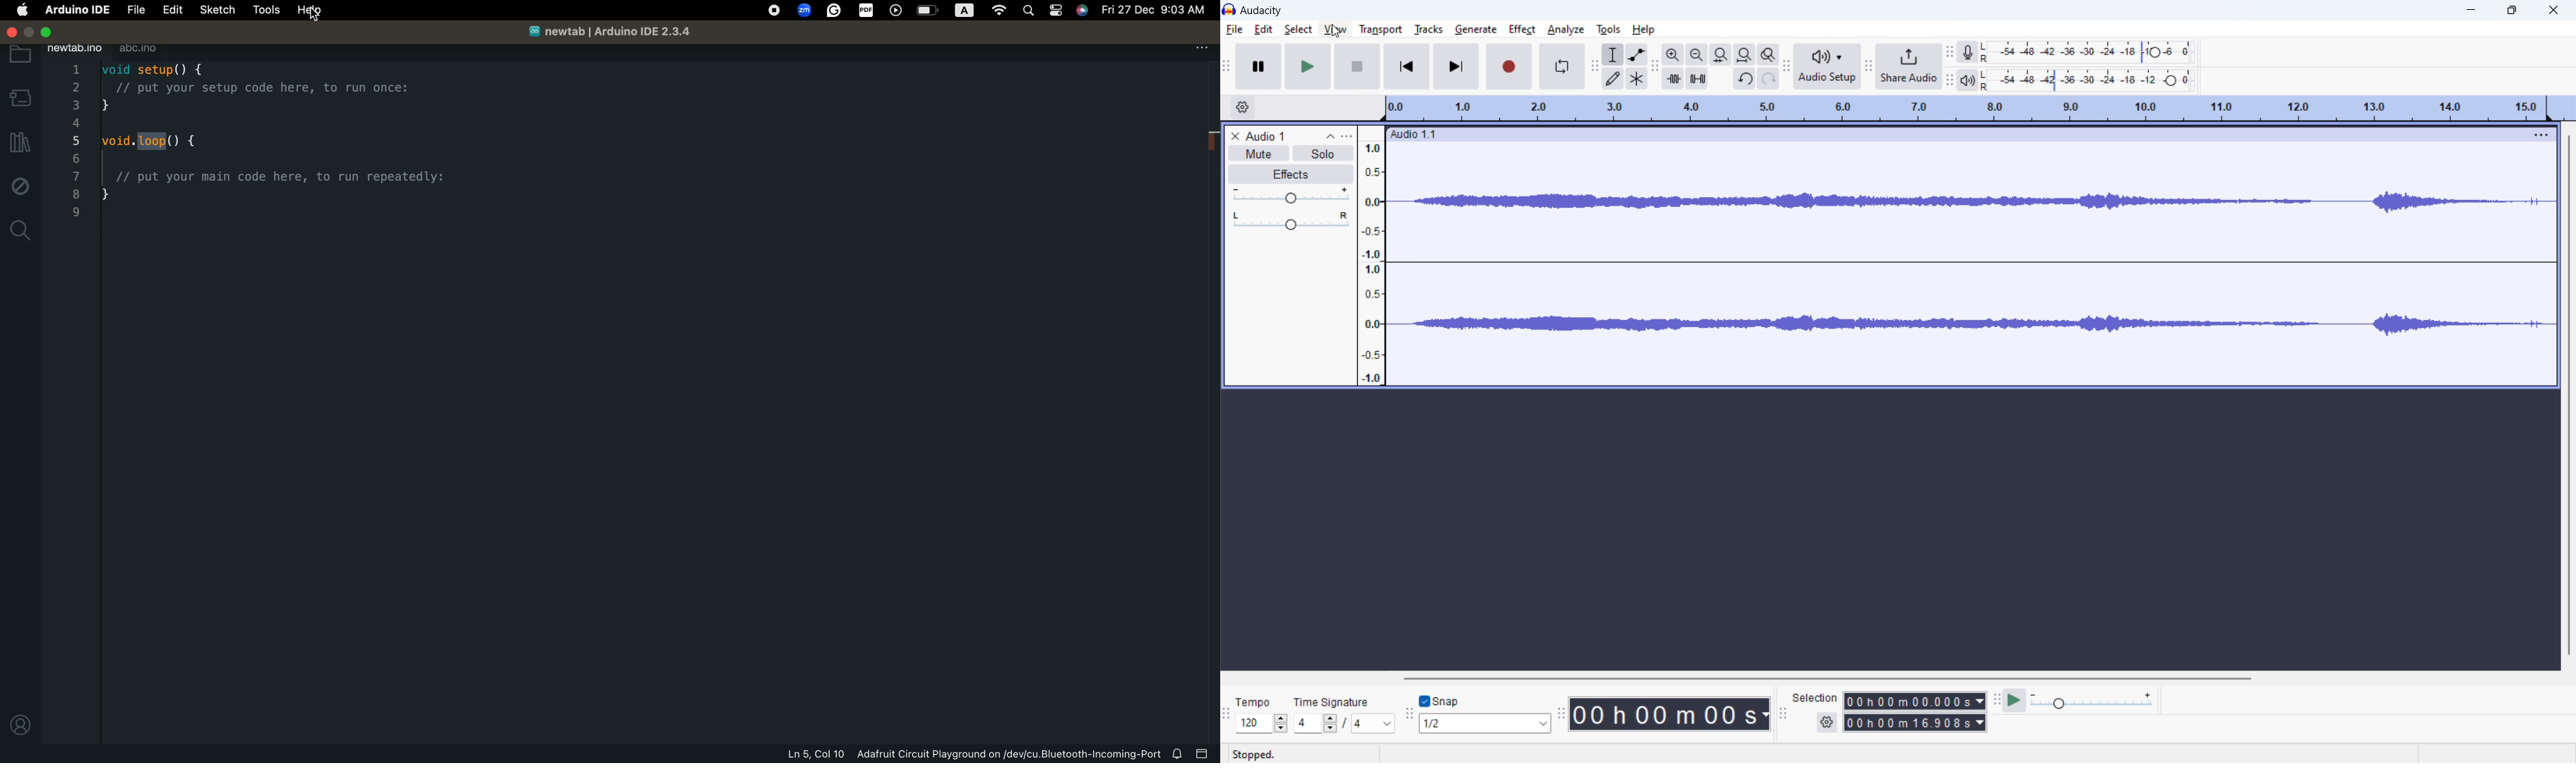  I want to click on recording meter toolbar, so click(1950, 51).